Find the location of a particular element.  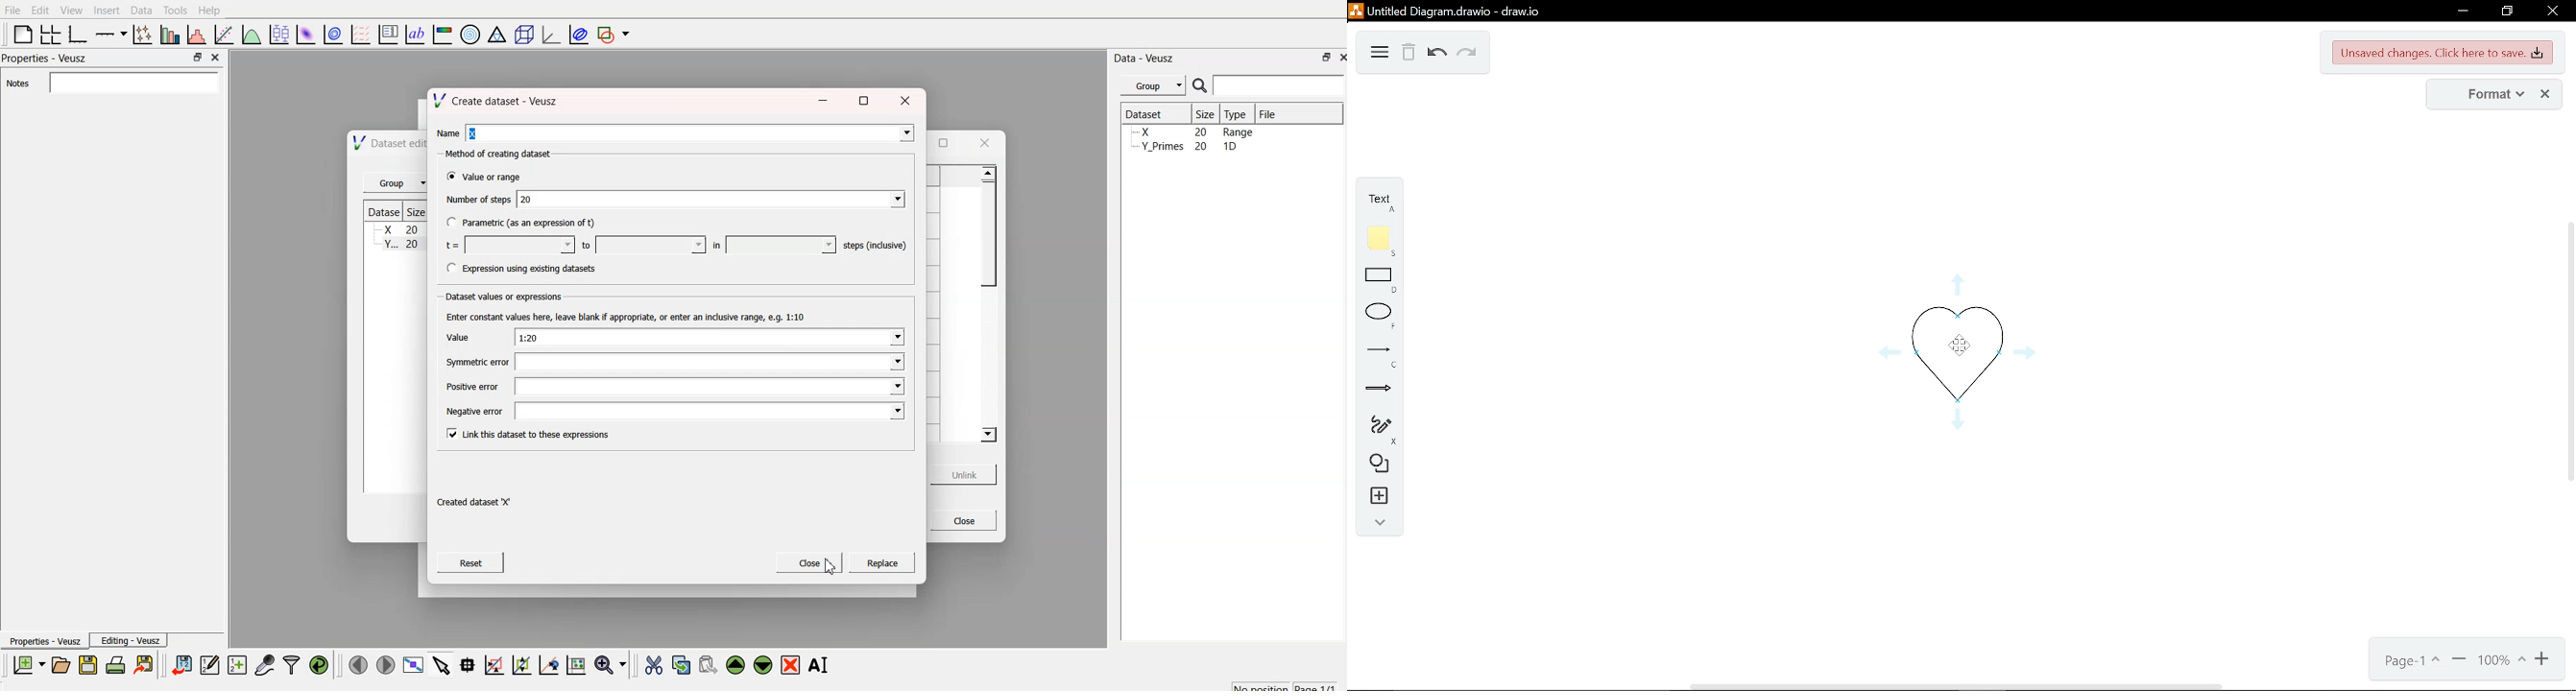

search bar is located at coordinates (131, 82).